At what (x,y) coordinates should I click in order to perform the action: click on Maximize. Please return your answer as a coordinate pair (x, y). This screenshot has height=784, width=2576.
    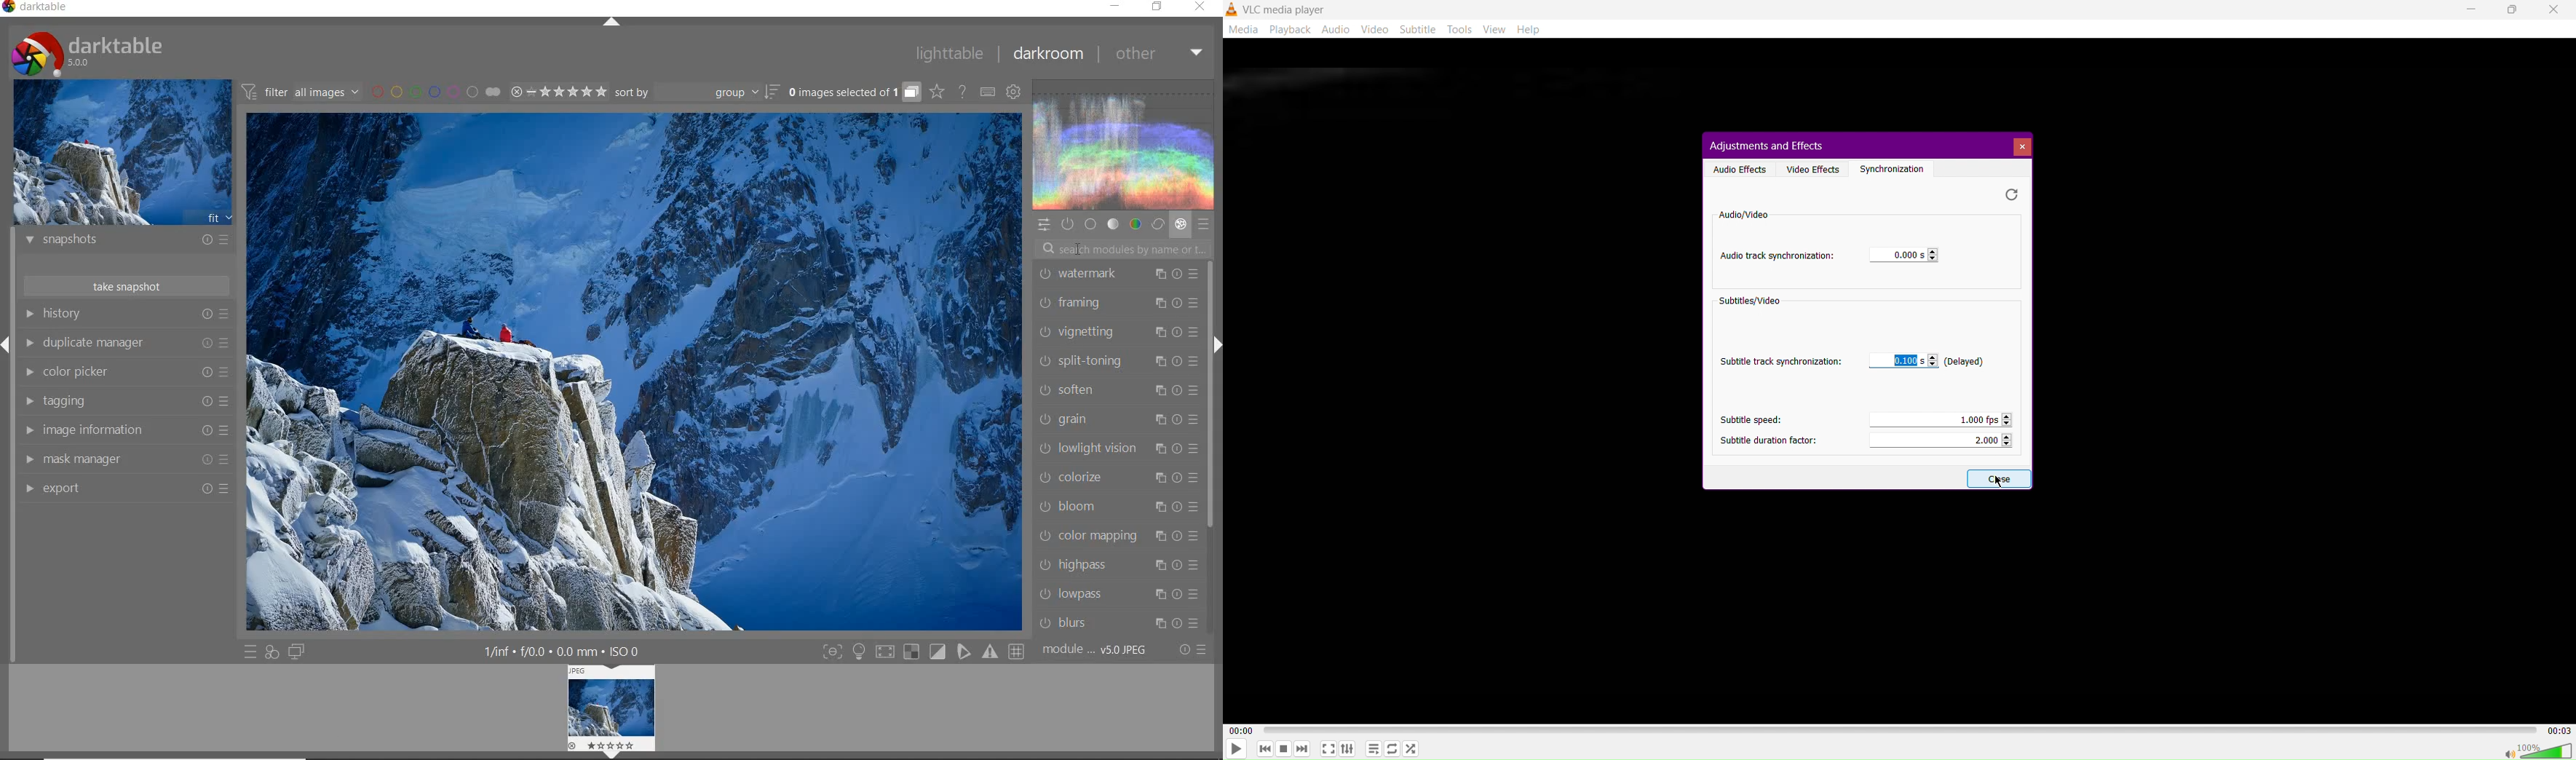
    Looking at the image, I should click on (2514, 10).